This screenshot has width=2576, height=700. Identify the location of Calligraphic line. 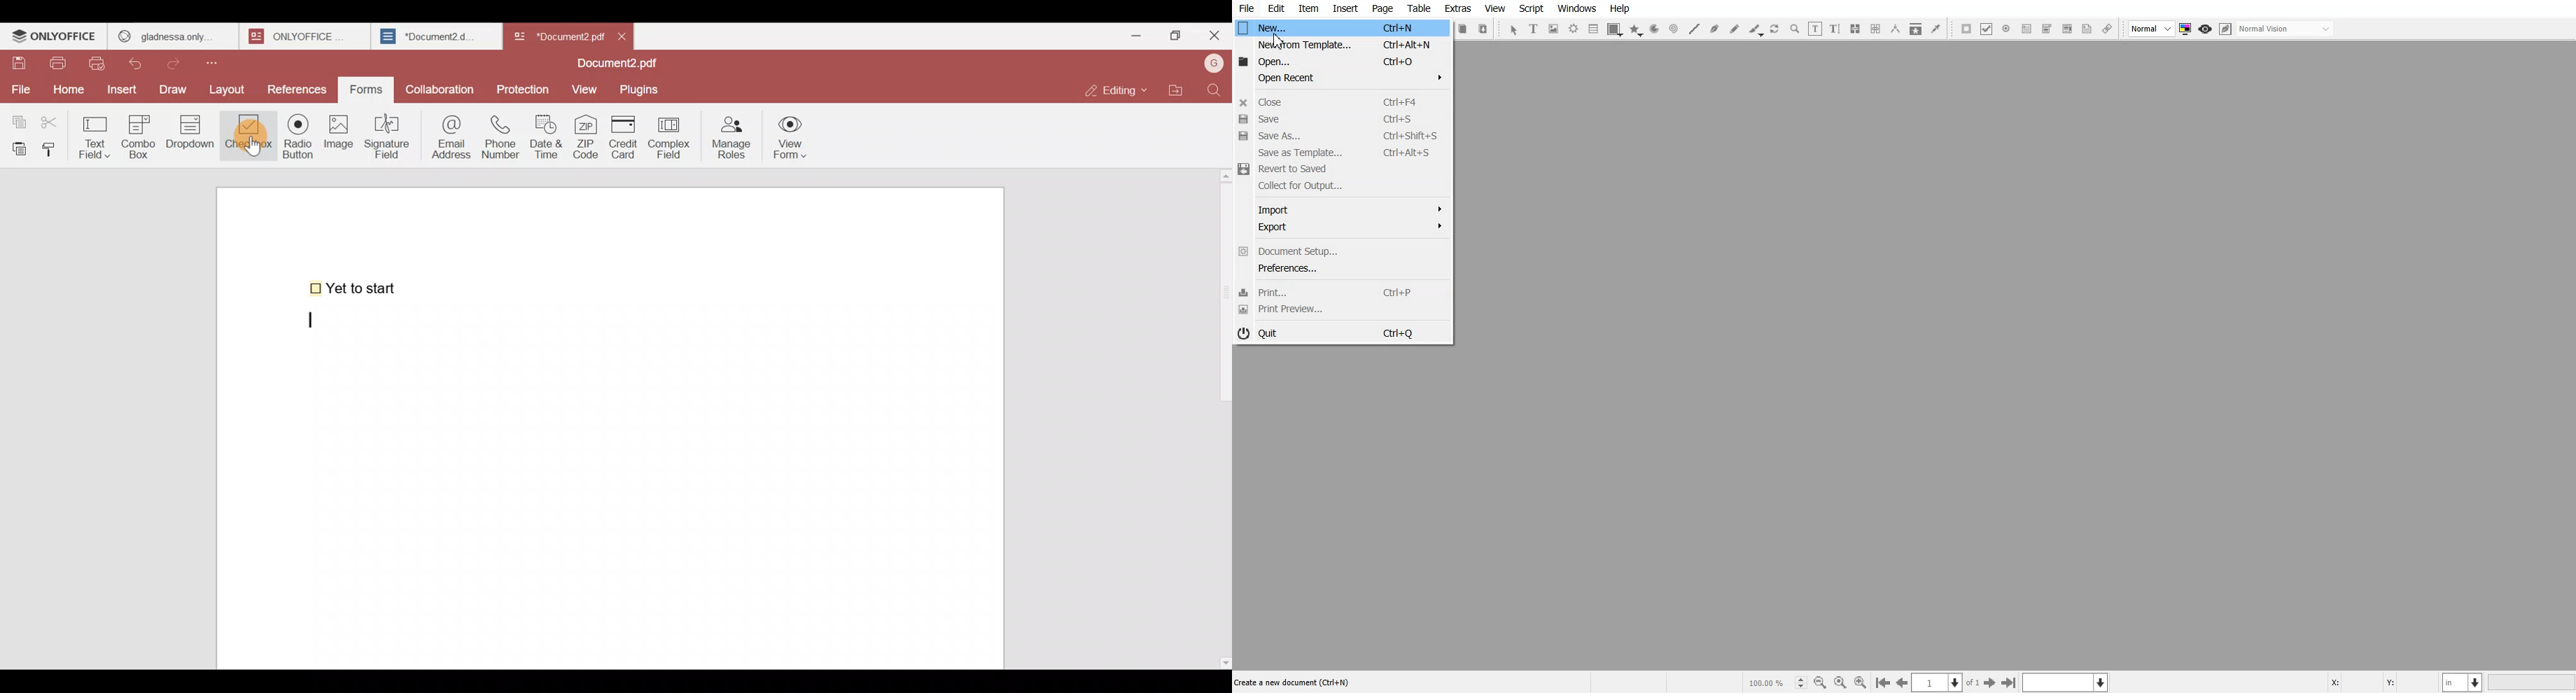
(1756, 30).